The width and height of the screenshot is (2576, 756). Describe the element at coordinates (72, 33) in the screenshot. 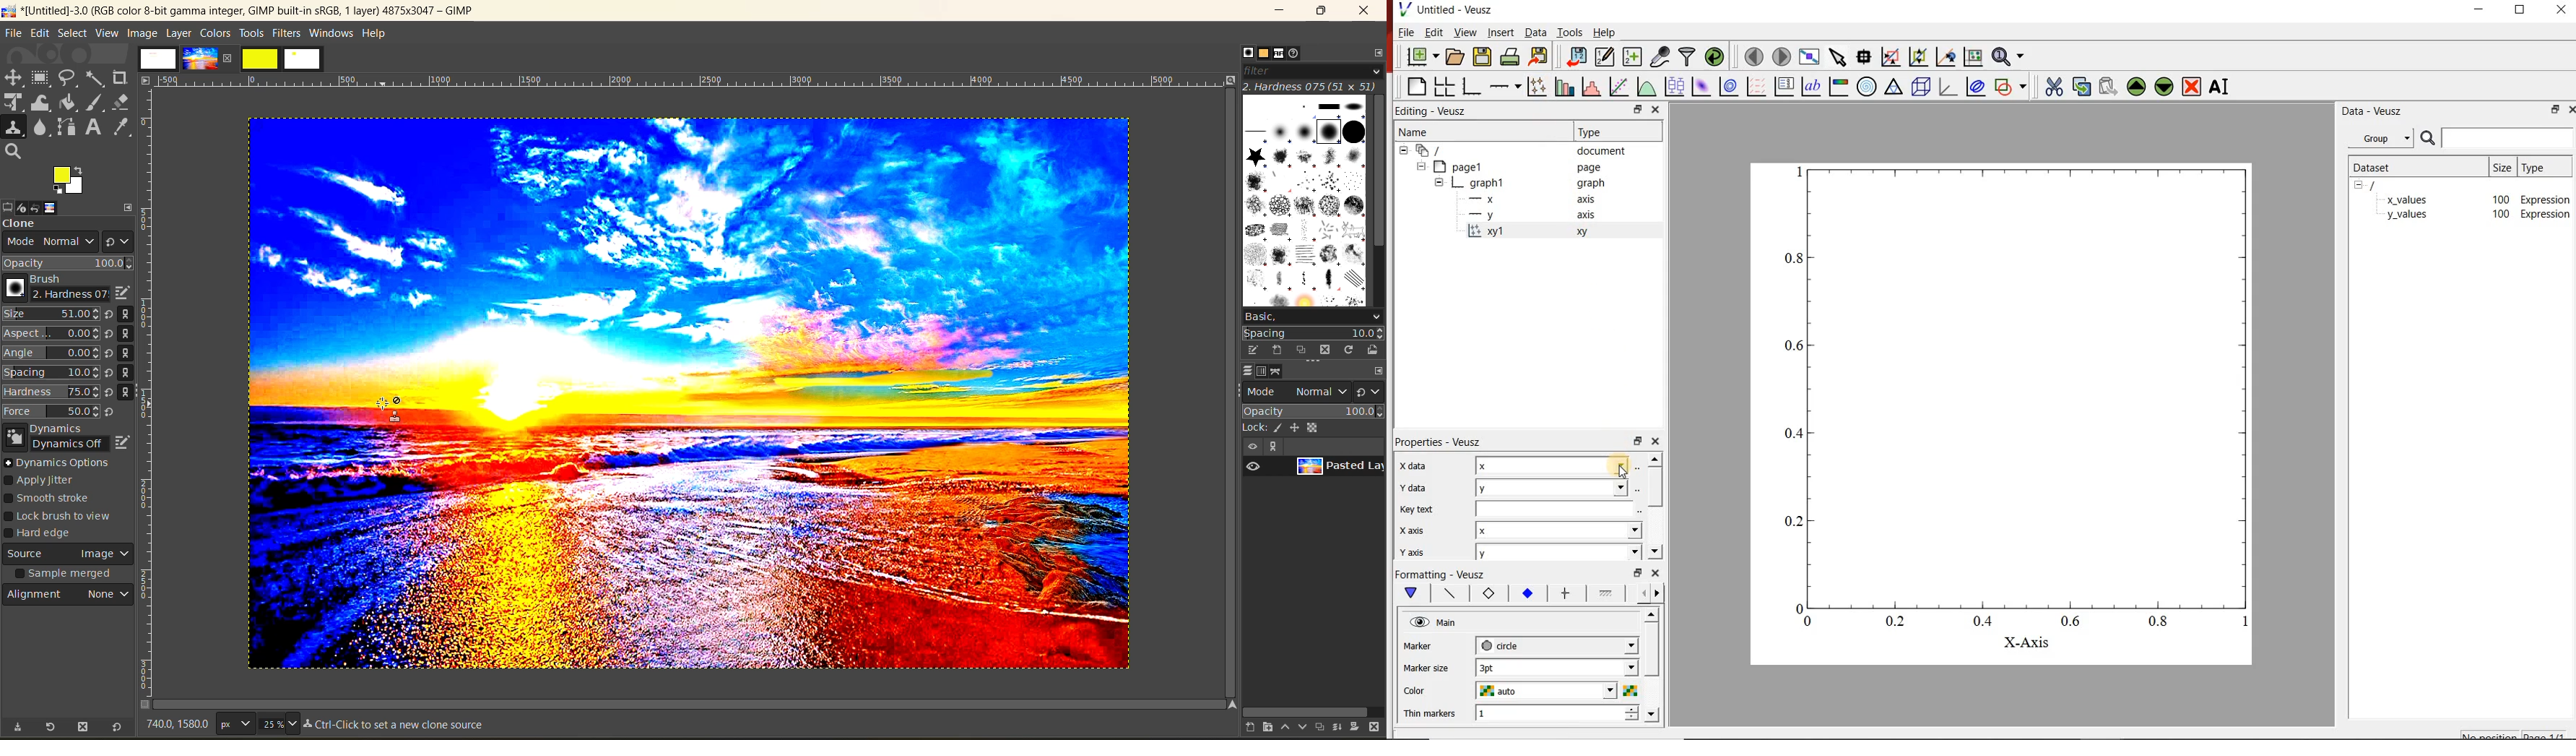

I see `select` at that location.